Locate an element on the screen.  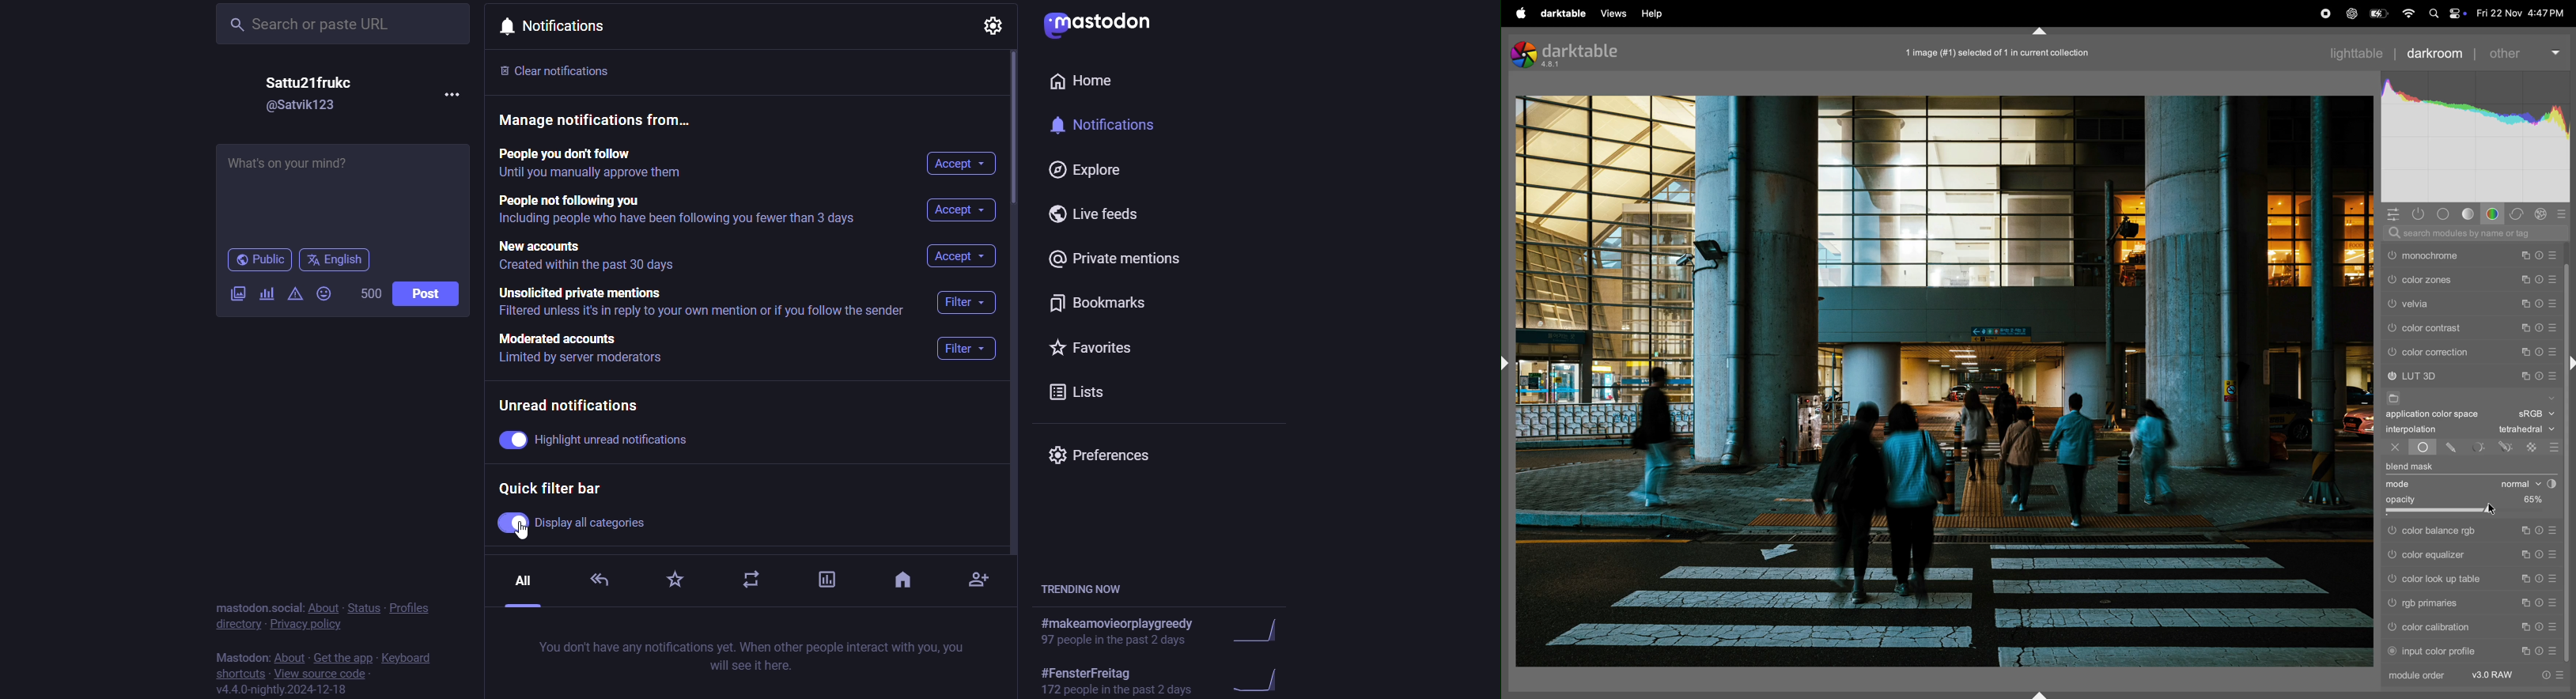
About is located at coordinates (289, 657).